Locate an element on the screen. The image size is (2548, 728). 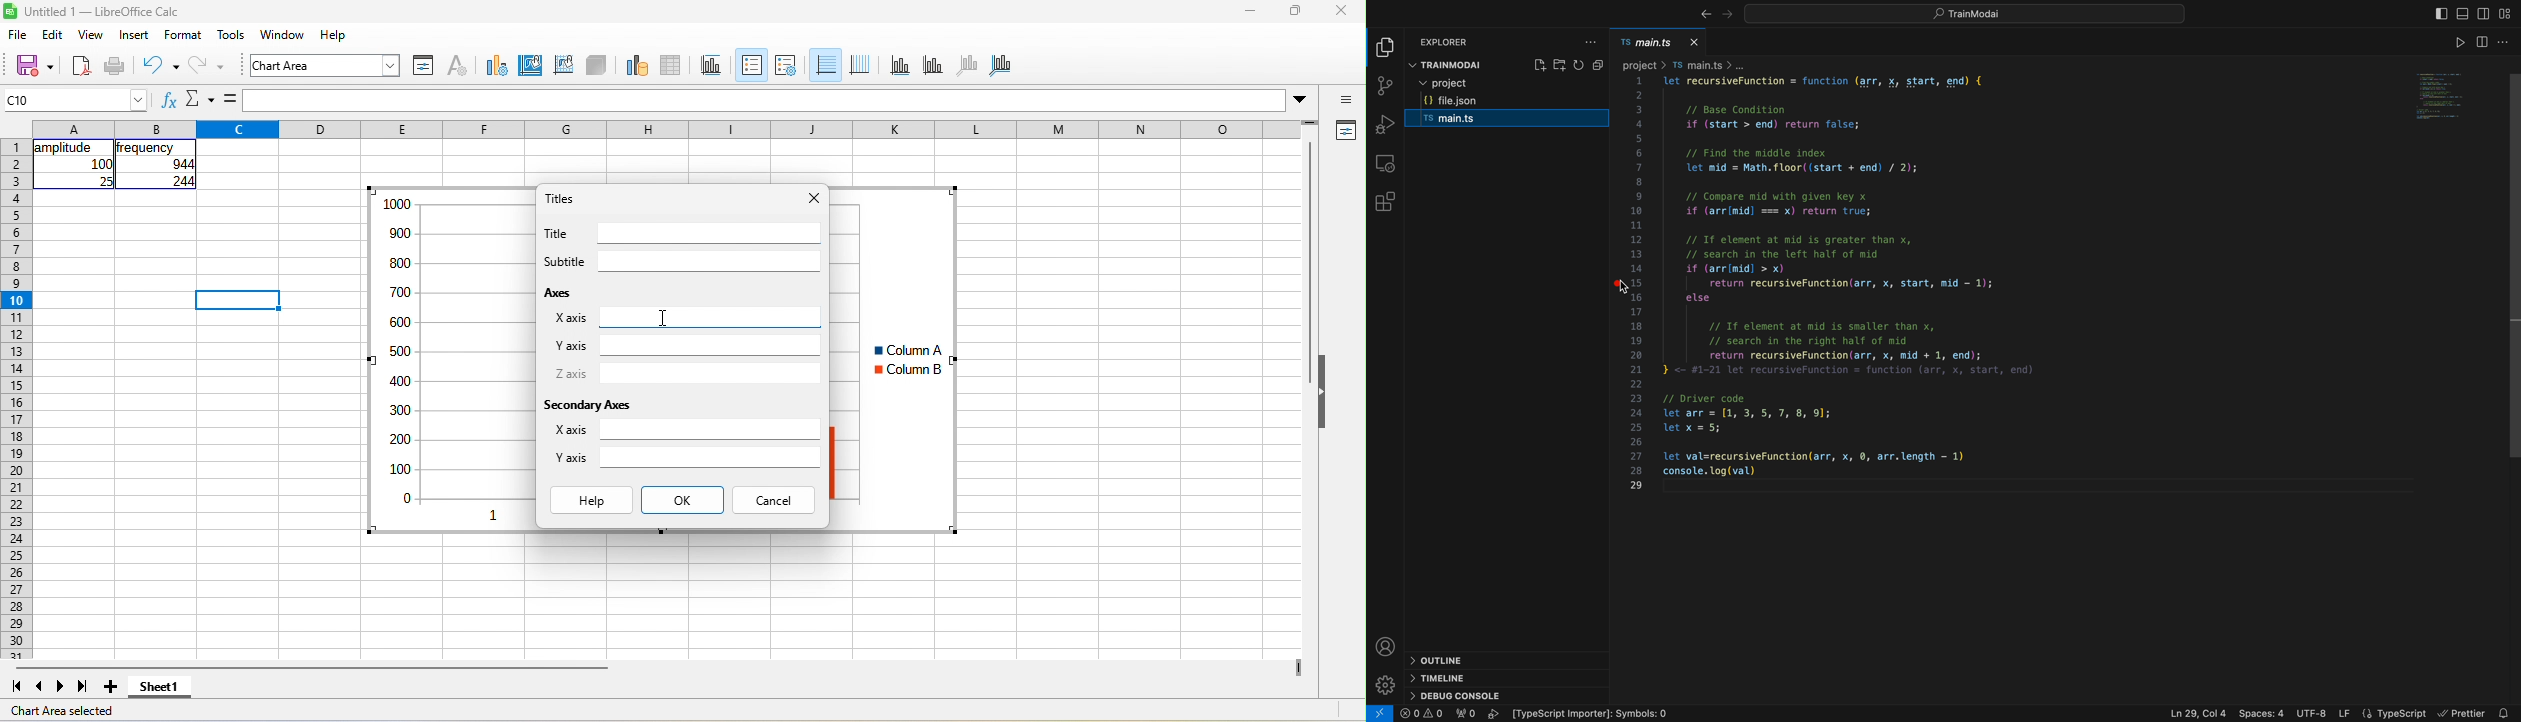
244 is located at coordinates (183, 181).